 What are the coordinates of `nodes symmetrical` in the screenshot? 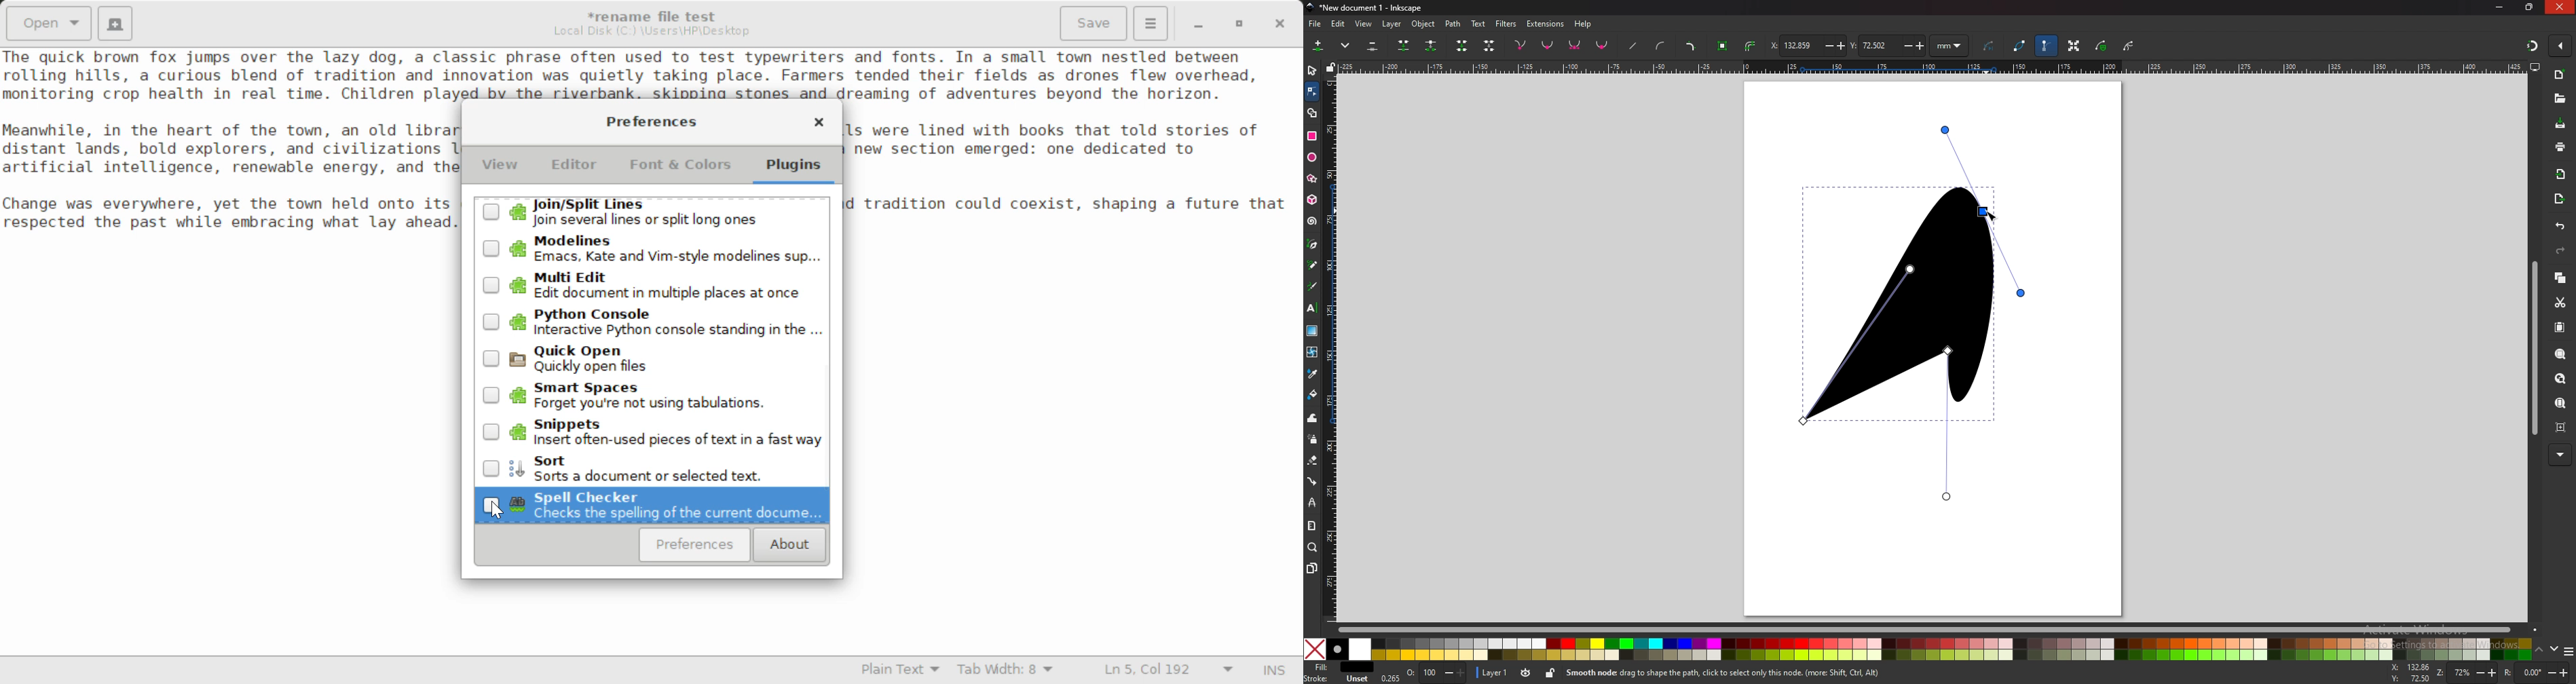 It's located at (1575, 46).